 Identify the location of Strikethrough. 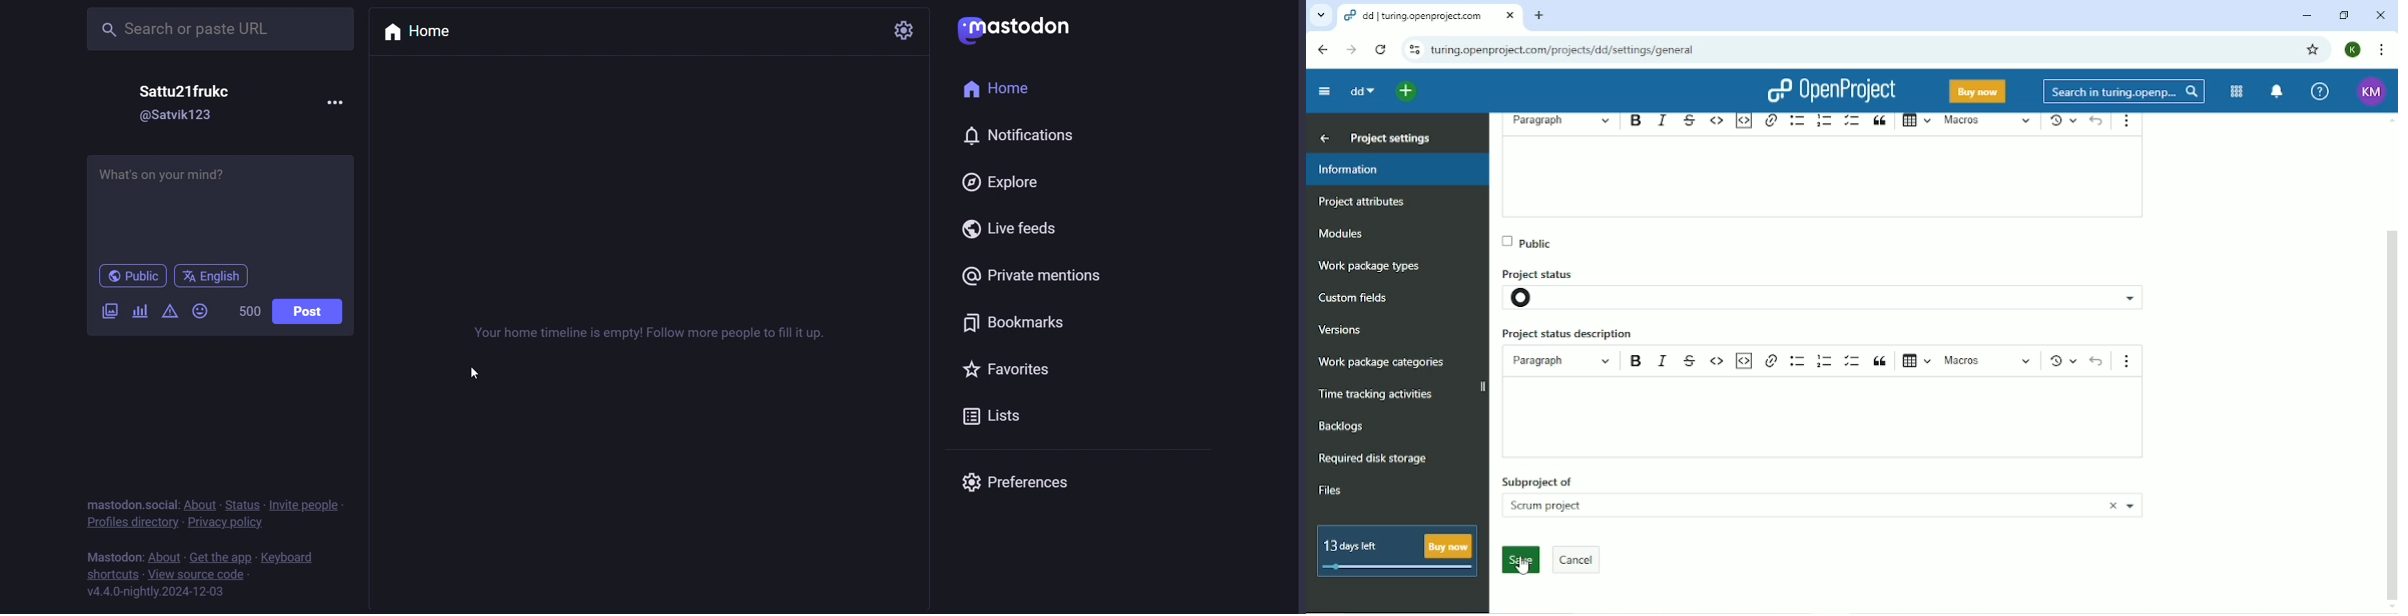
(1688, 120).